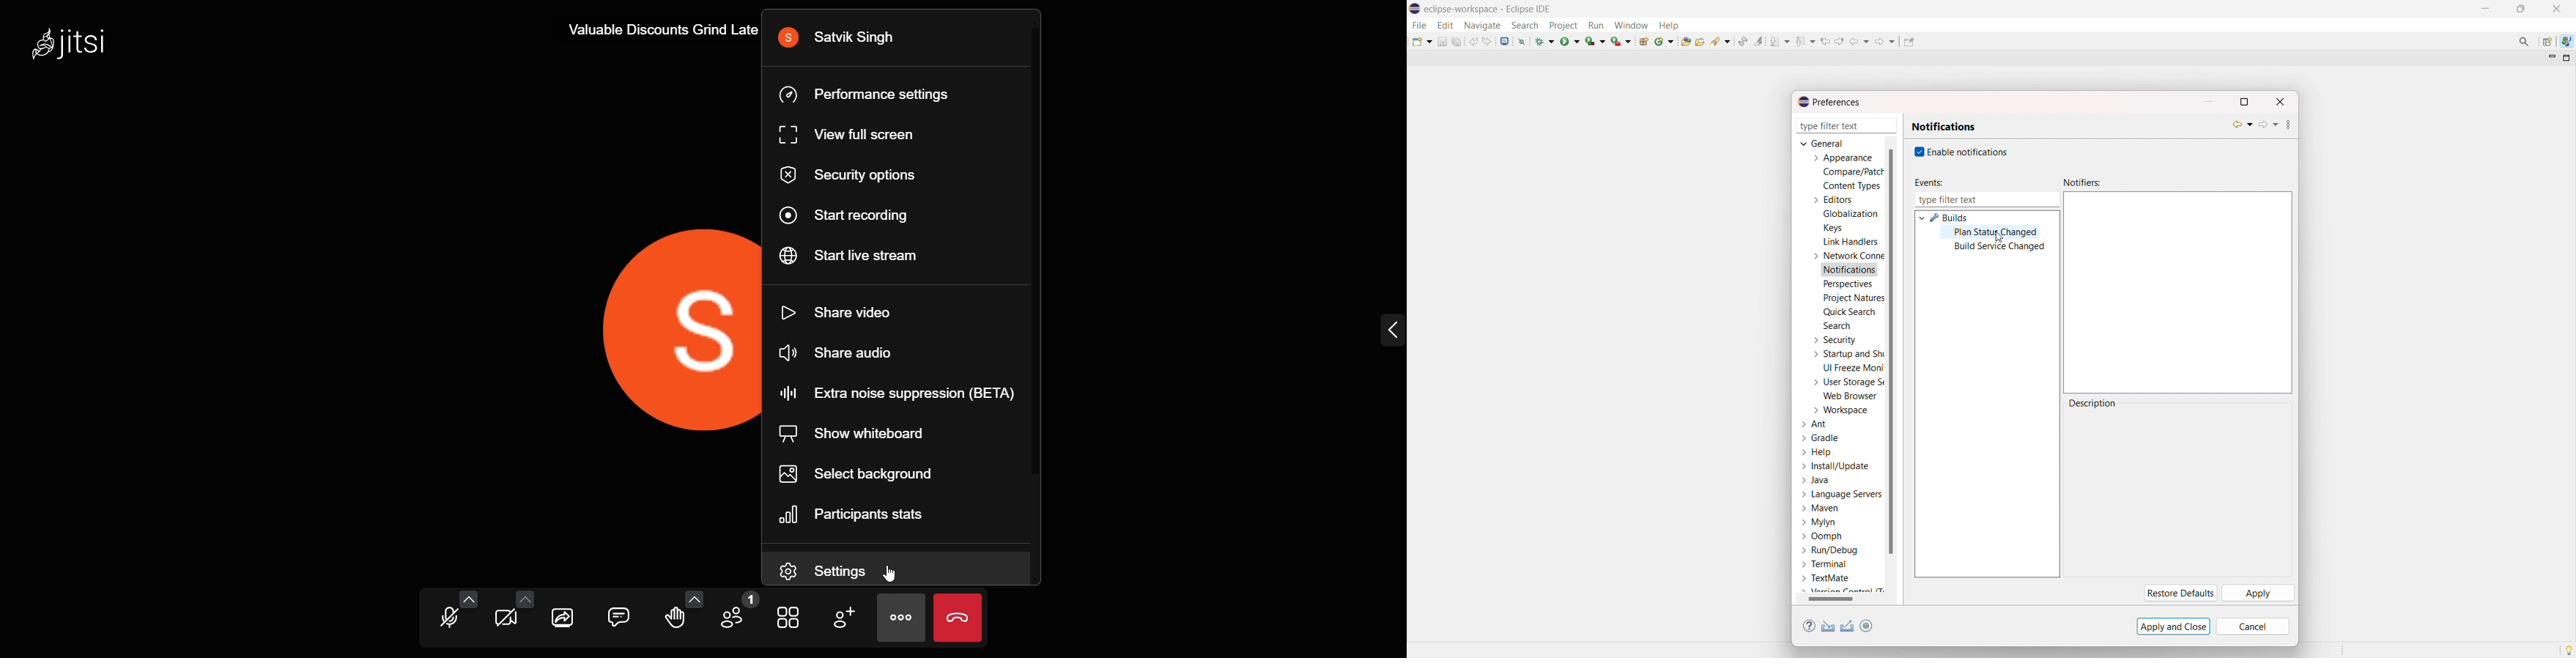 The width and height of the screenshot is (2576, 672). Describe the element at coordinates (897, 393) in the screenshot. I see `extra noise supression (BETA)` at that location.